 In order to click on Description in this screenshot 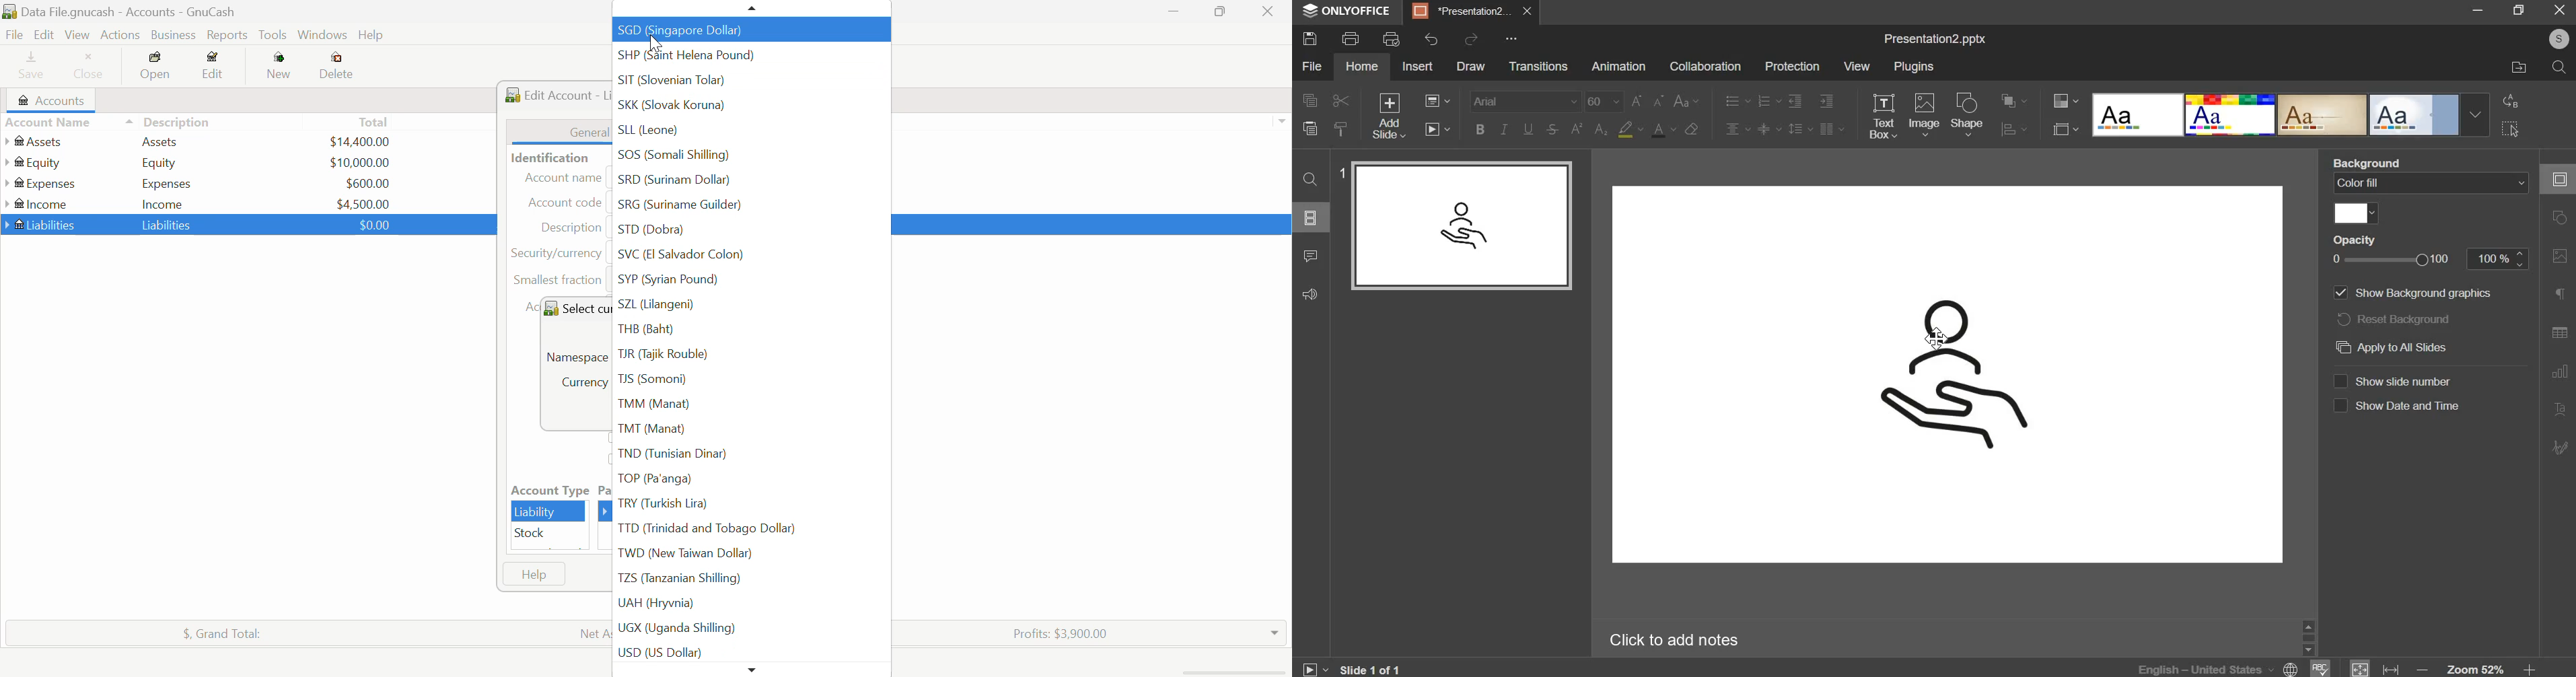, I will do `click(168, 120)`.